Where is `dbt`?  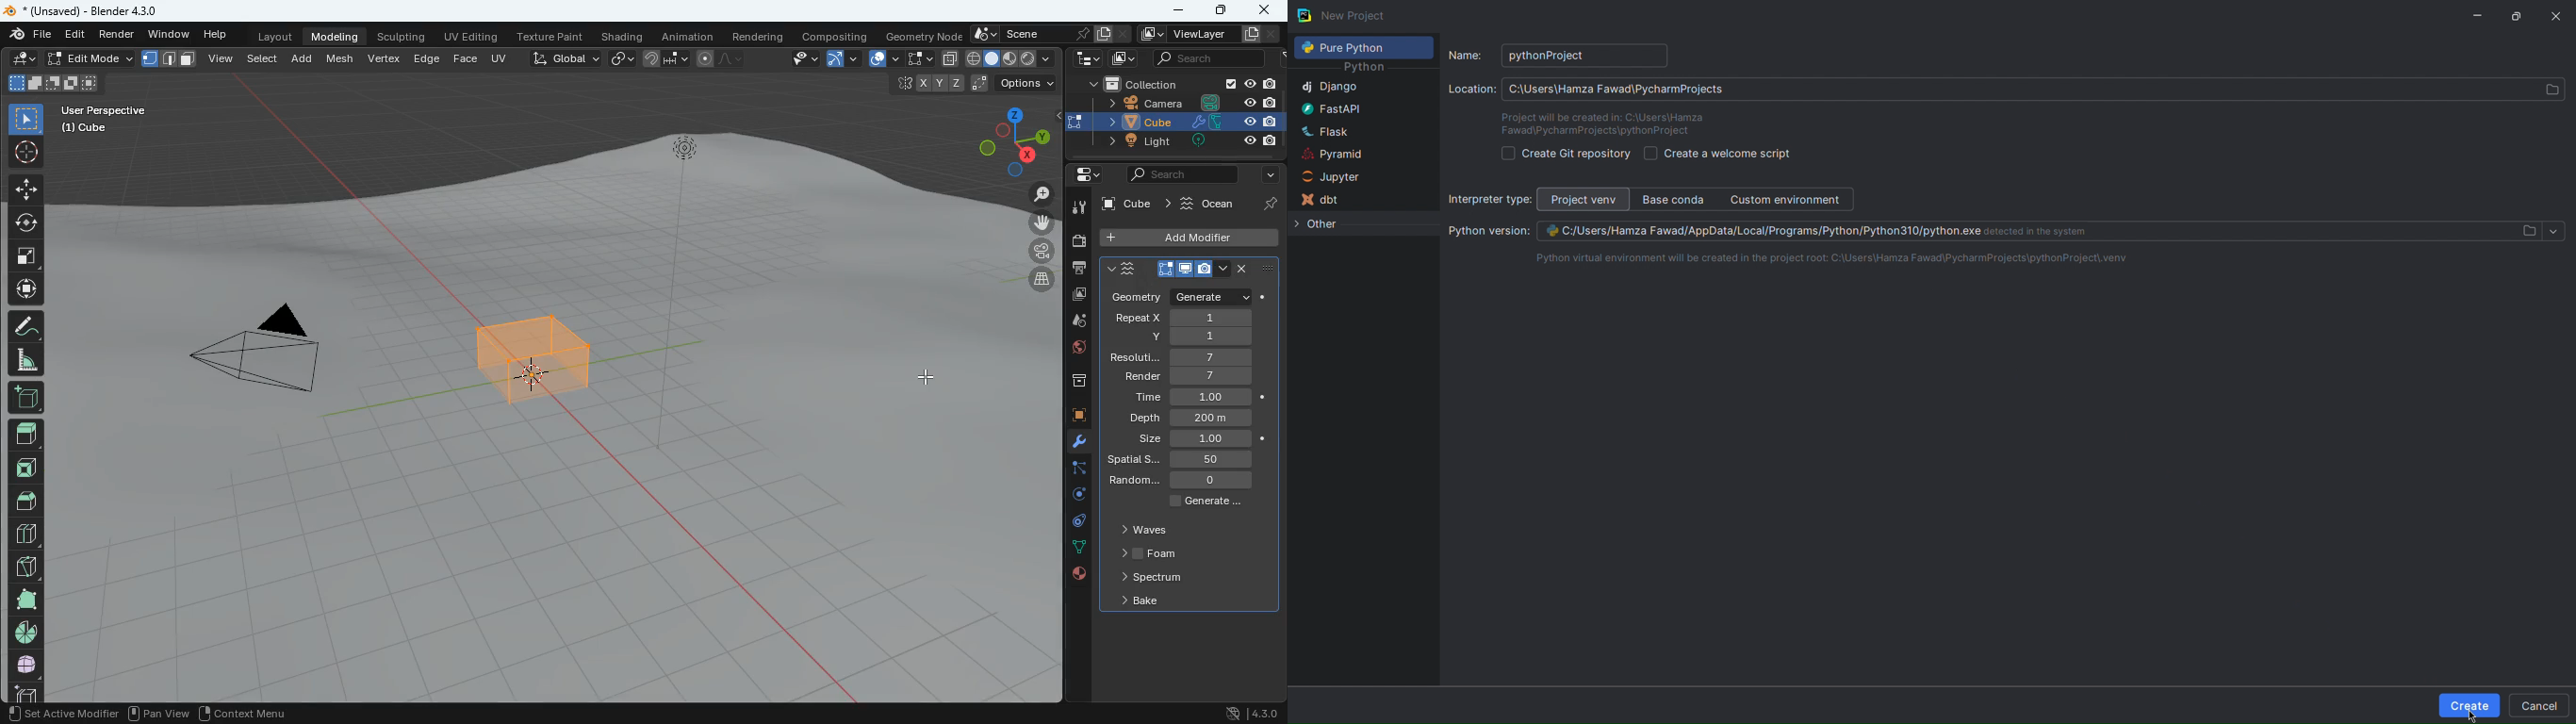
dbt is located at coordinates (1320, 200).